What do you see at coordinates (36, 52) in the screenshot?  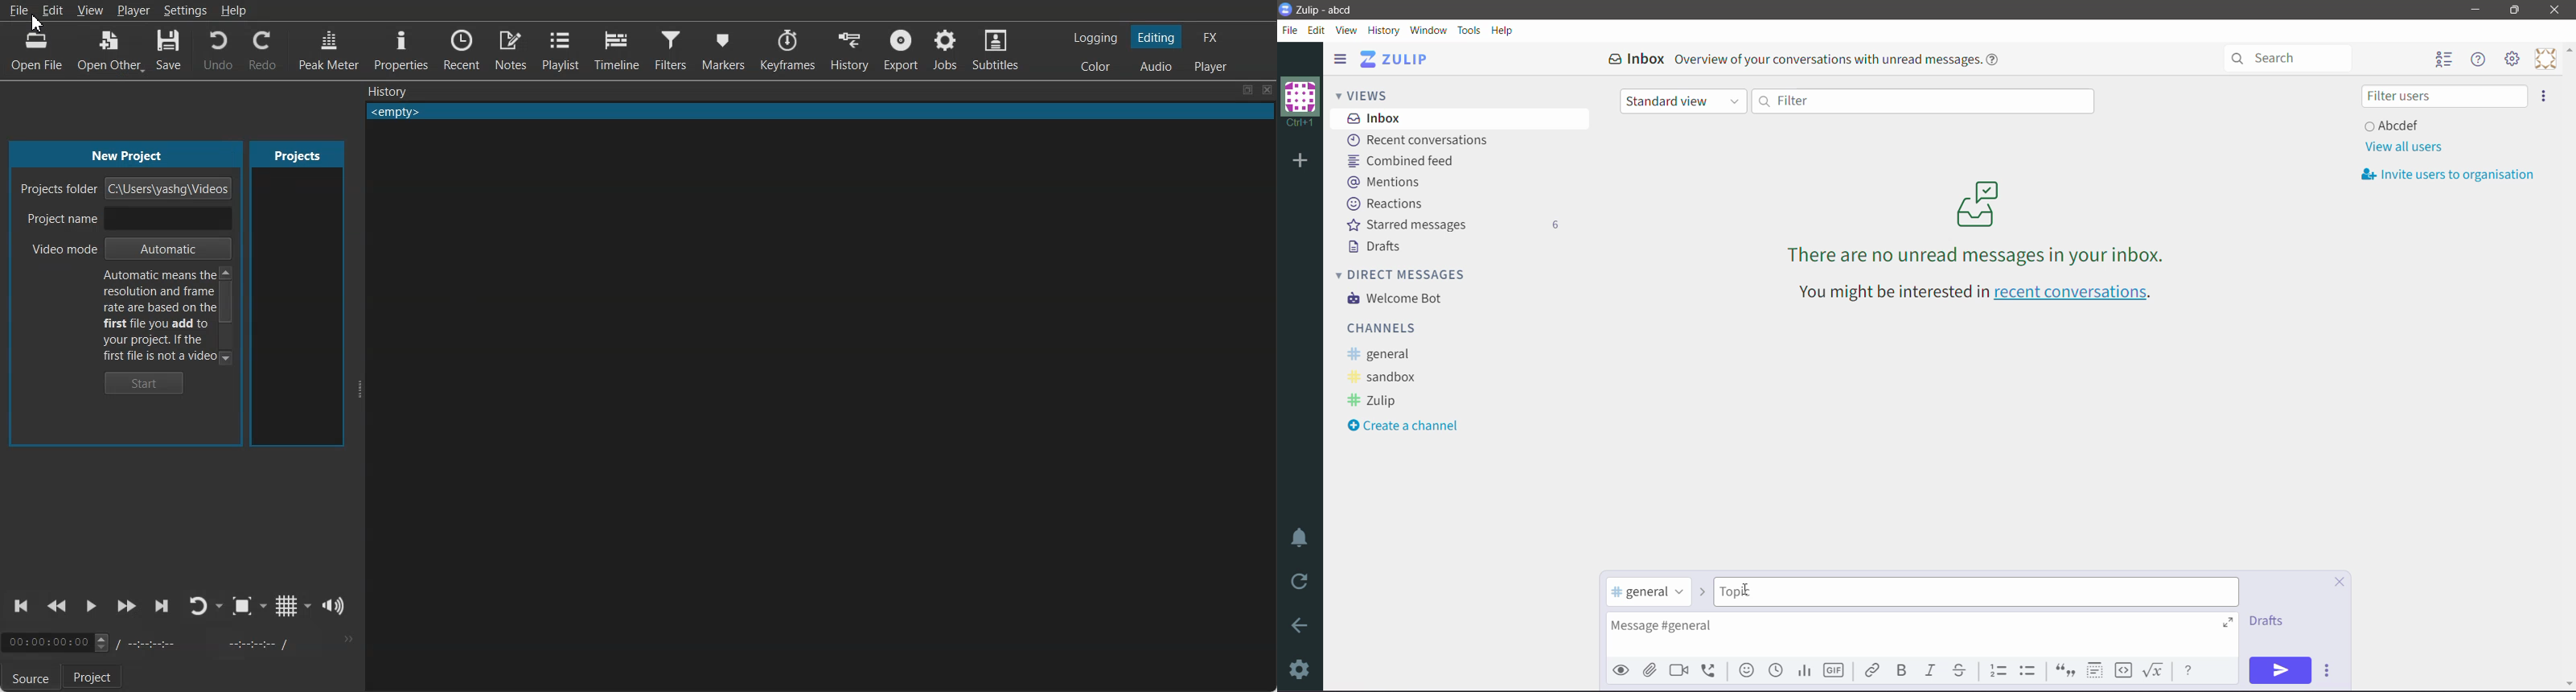 I see `Open File` at bounding box center [36, 52].